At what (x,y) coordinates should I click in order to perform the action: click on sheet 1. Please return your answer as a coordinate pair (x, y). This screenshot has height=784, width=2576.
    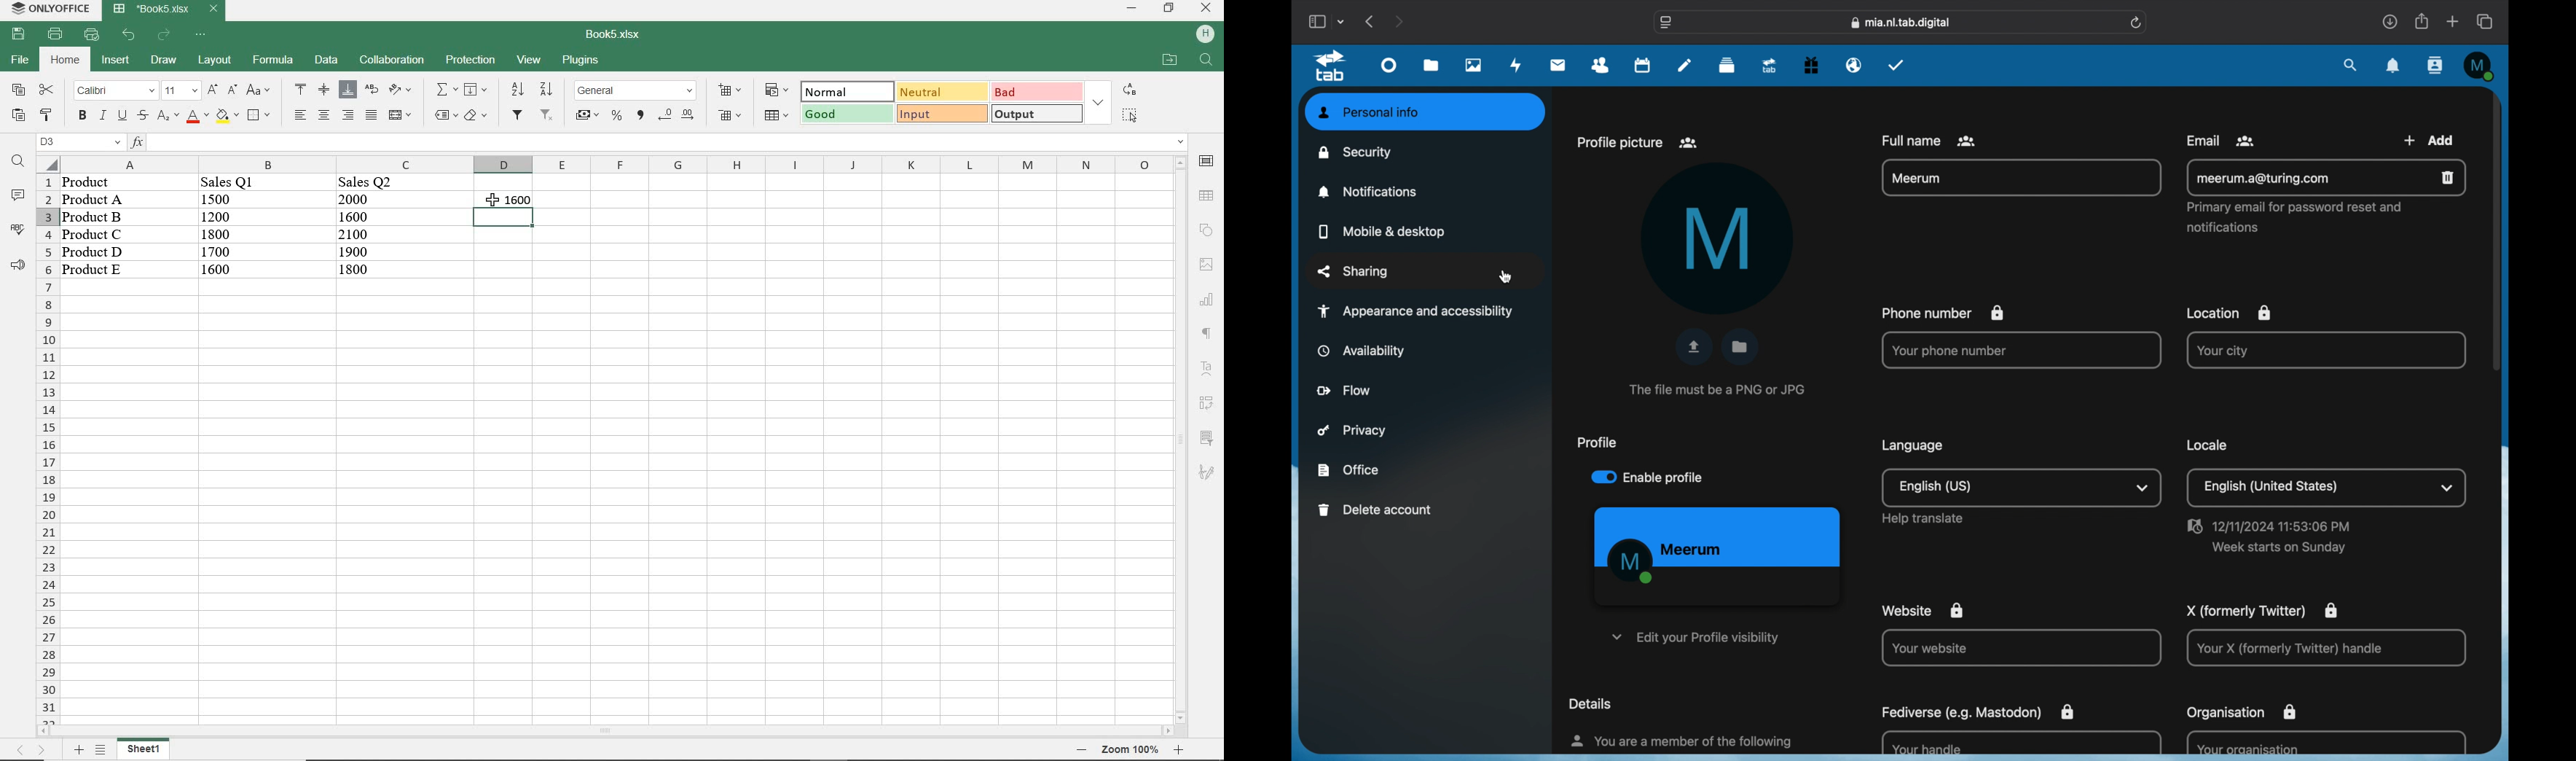
    Looking at the image, I should click on (145, 748).